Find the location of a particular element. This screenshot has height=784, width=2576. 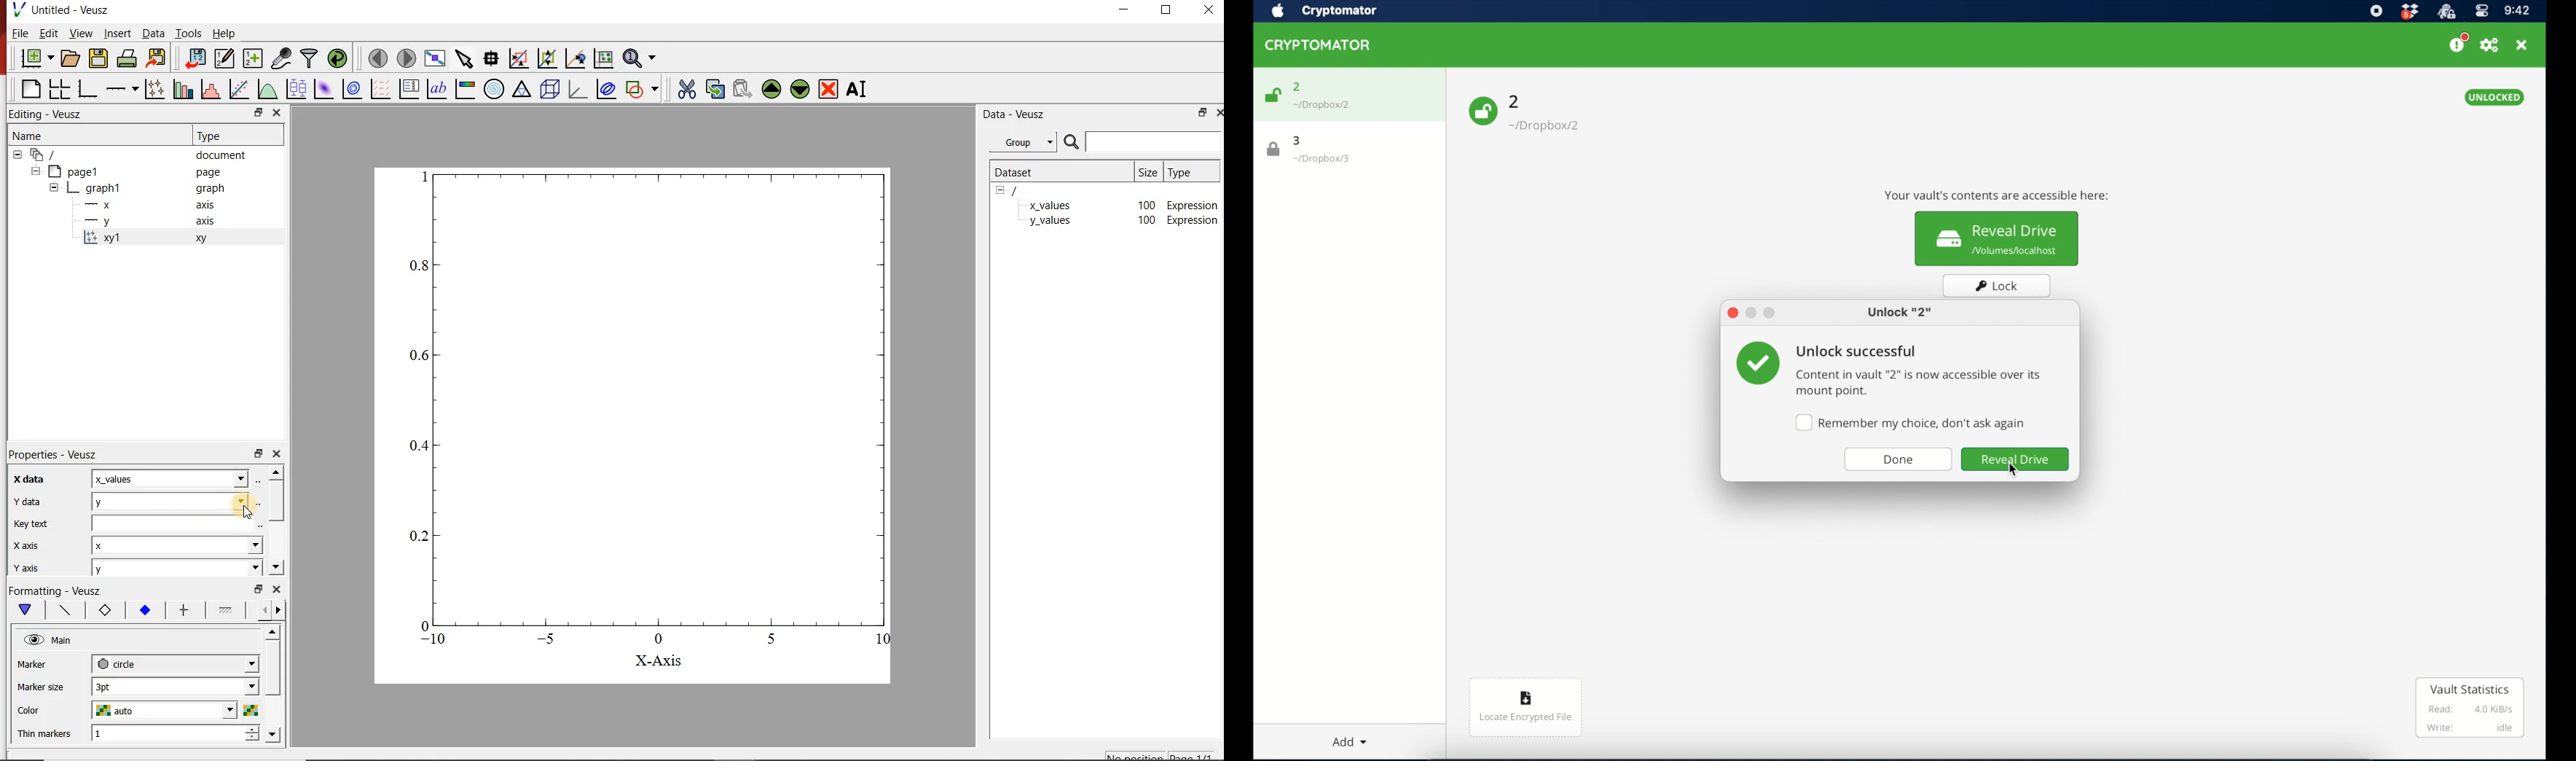

input key text is located at coordinates (173, 523).